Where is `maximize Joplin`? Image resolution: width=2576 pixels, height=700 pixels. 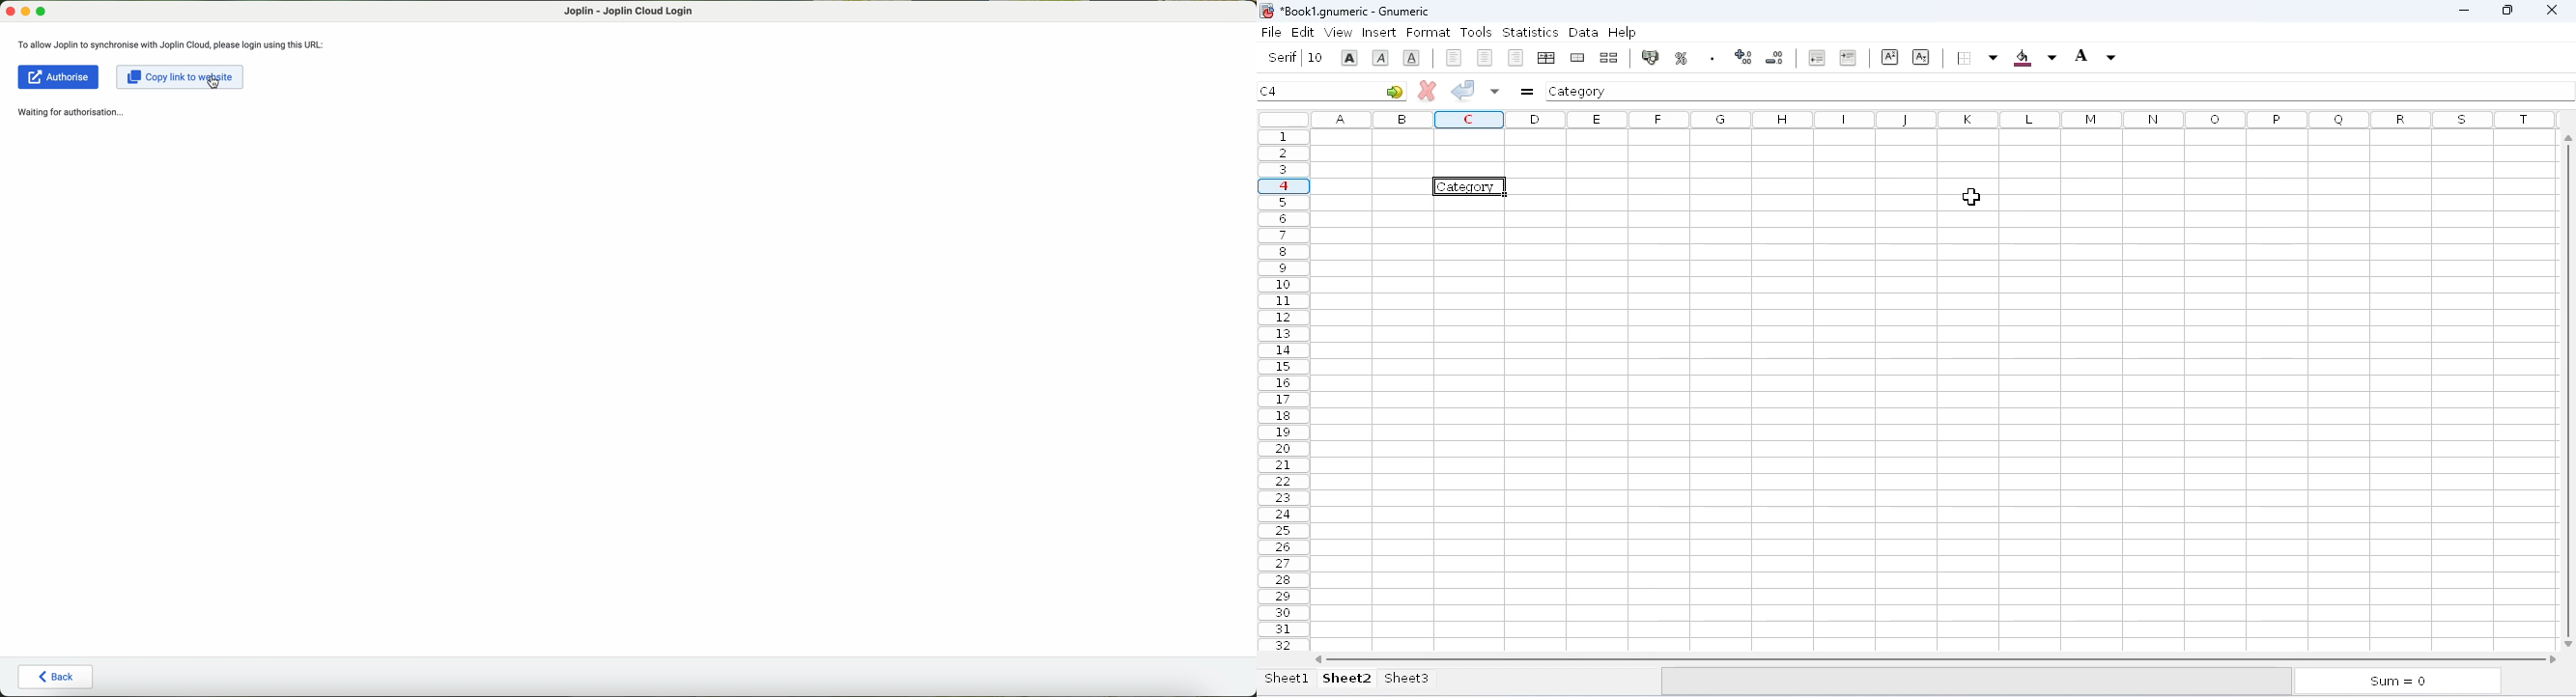
maximize Joplin is located at coordinates (42, 12).